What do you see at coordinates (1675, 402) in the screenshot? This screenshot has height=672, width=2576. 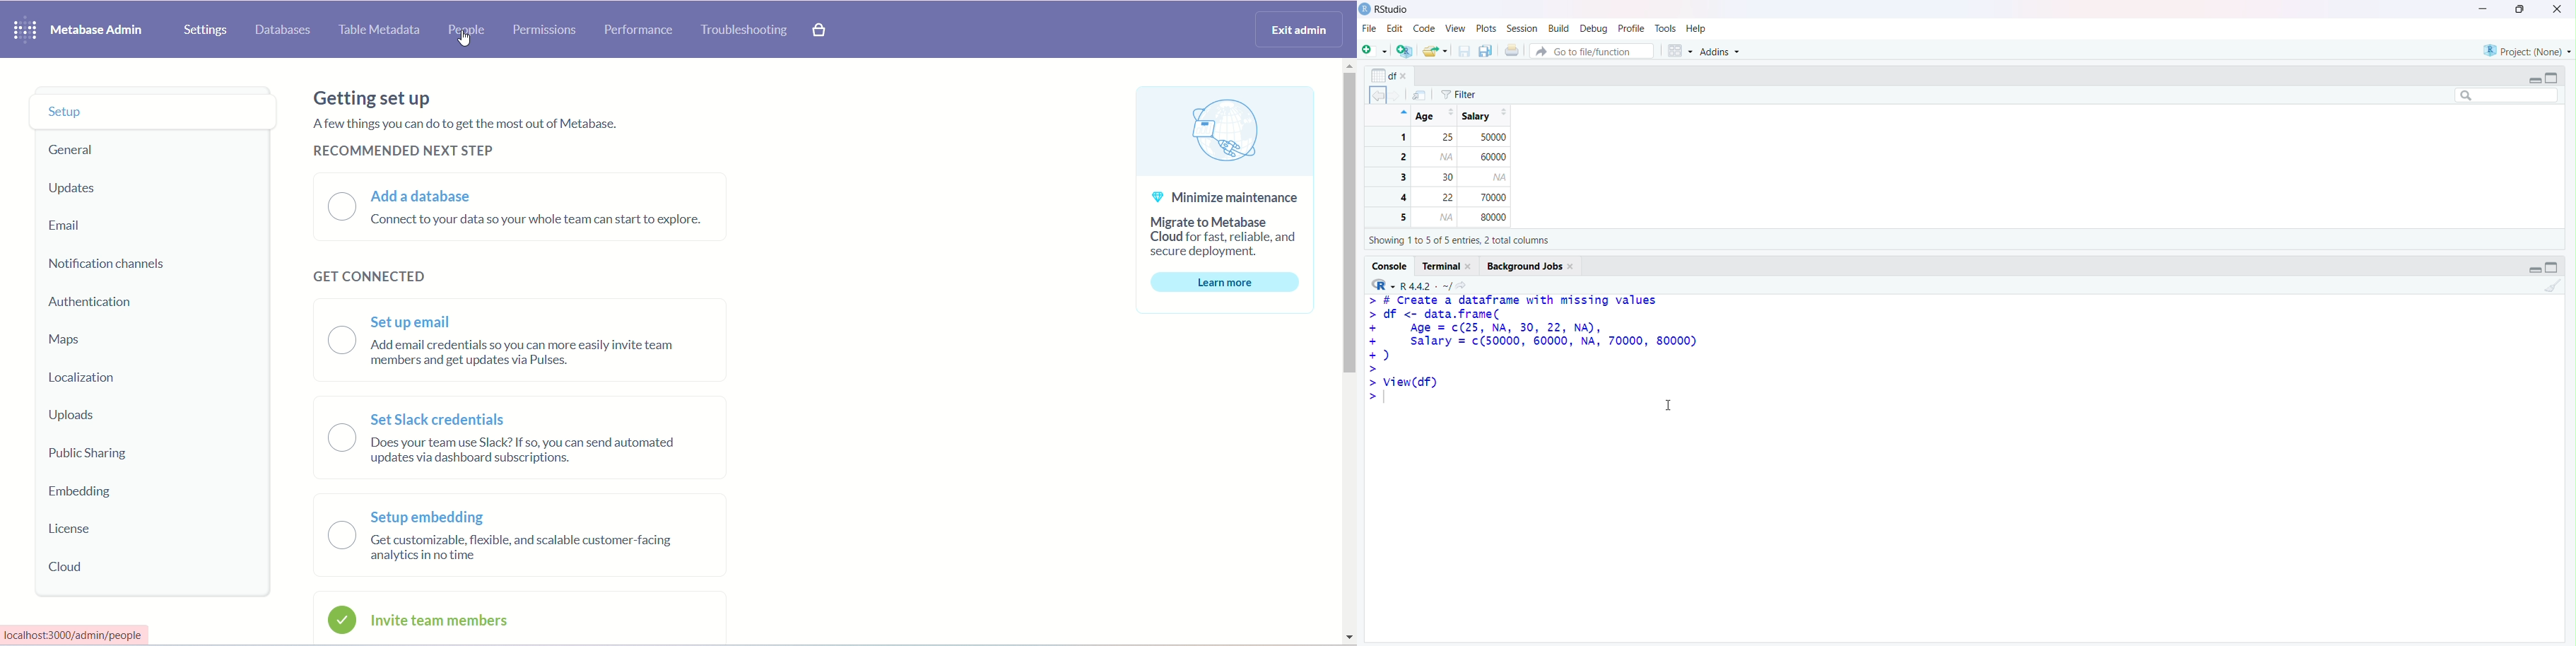 I see `Text cursor` at bounding box center [1675, 402].